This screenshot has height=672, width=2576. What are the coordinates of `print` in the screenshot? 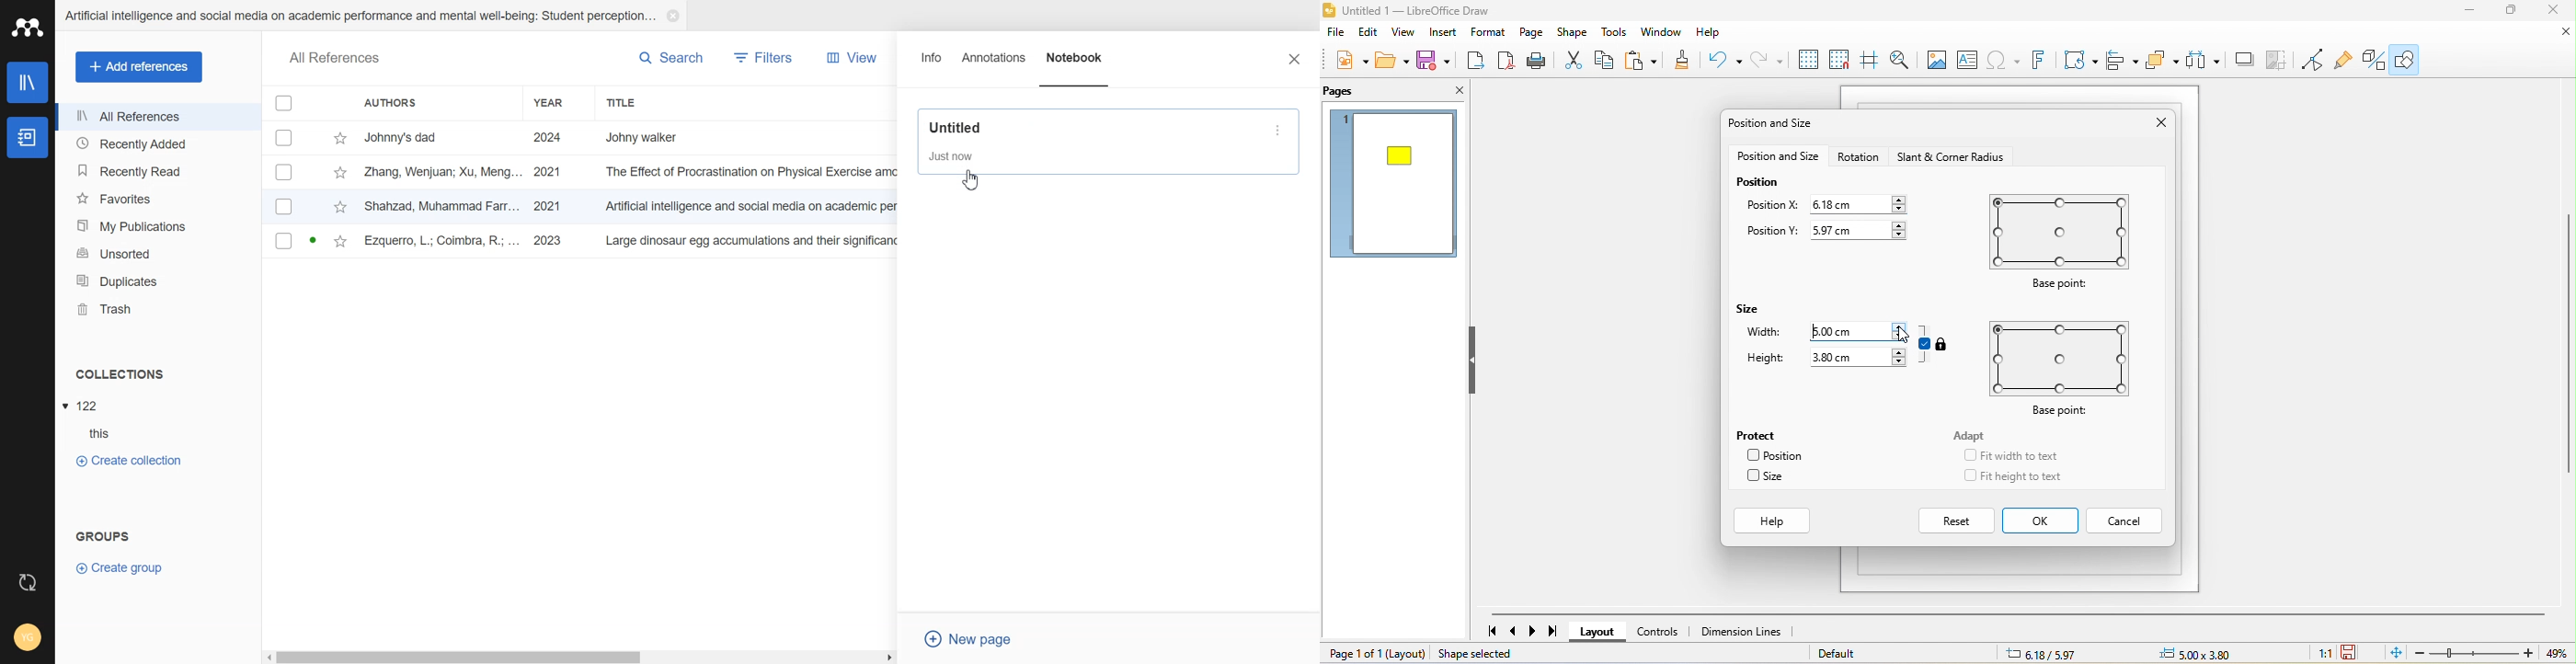 It's located at (1537, 62).